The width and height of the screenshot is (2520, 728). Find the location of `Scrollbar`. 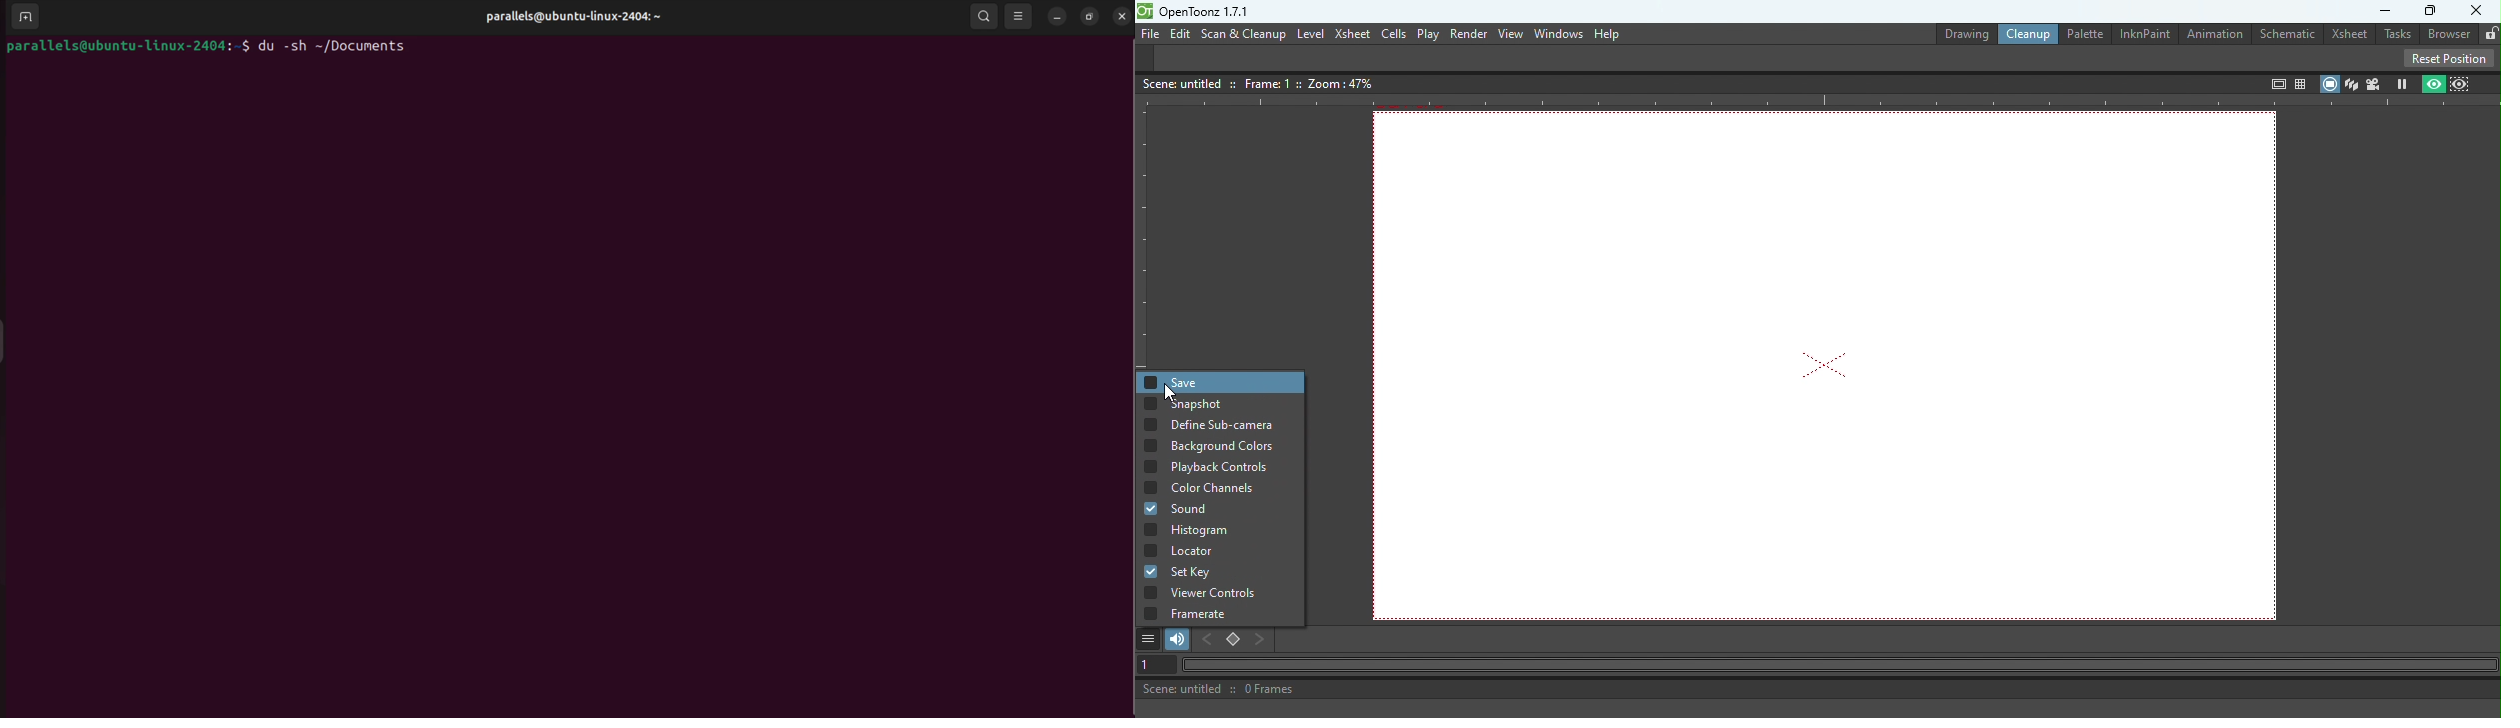

Scrollbar is located at coordinates (1129, 356).